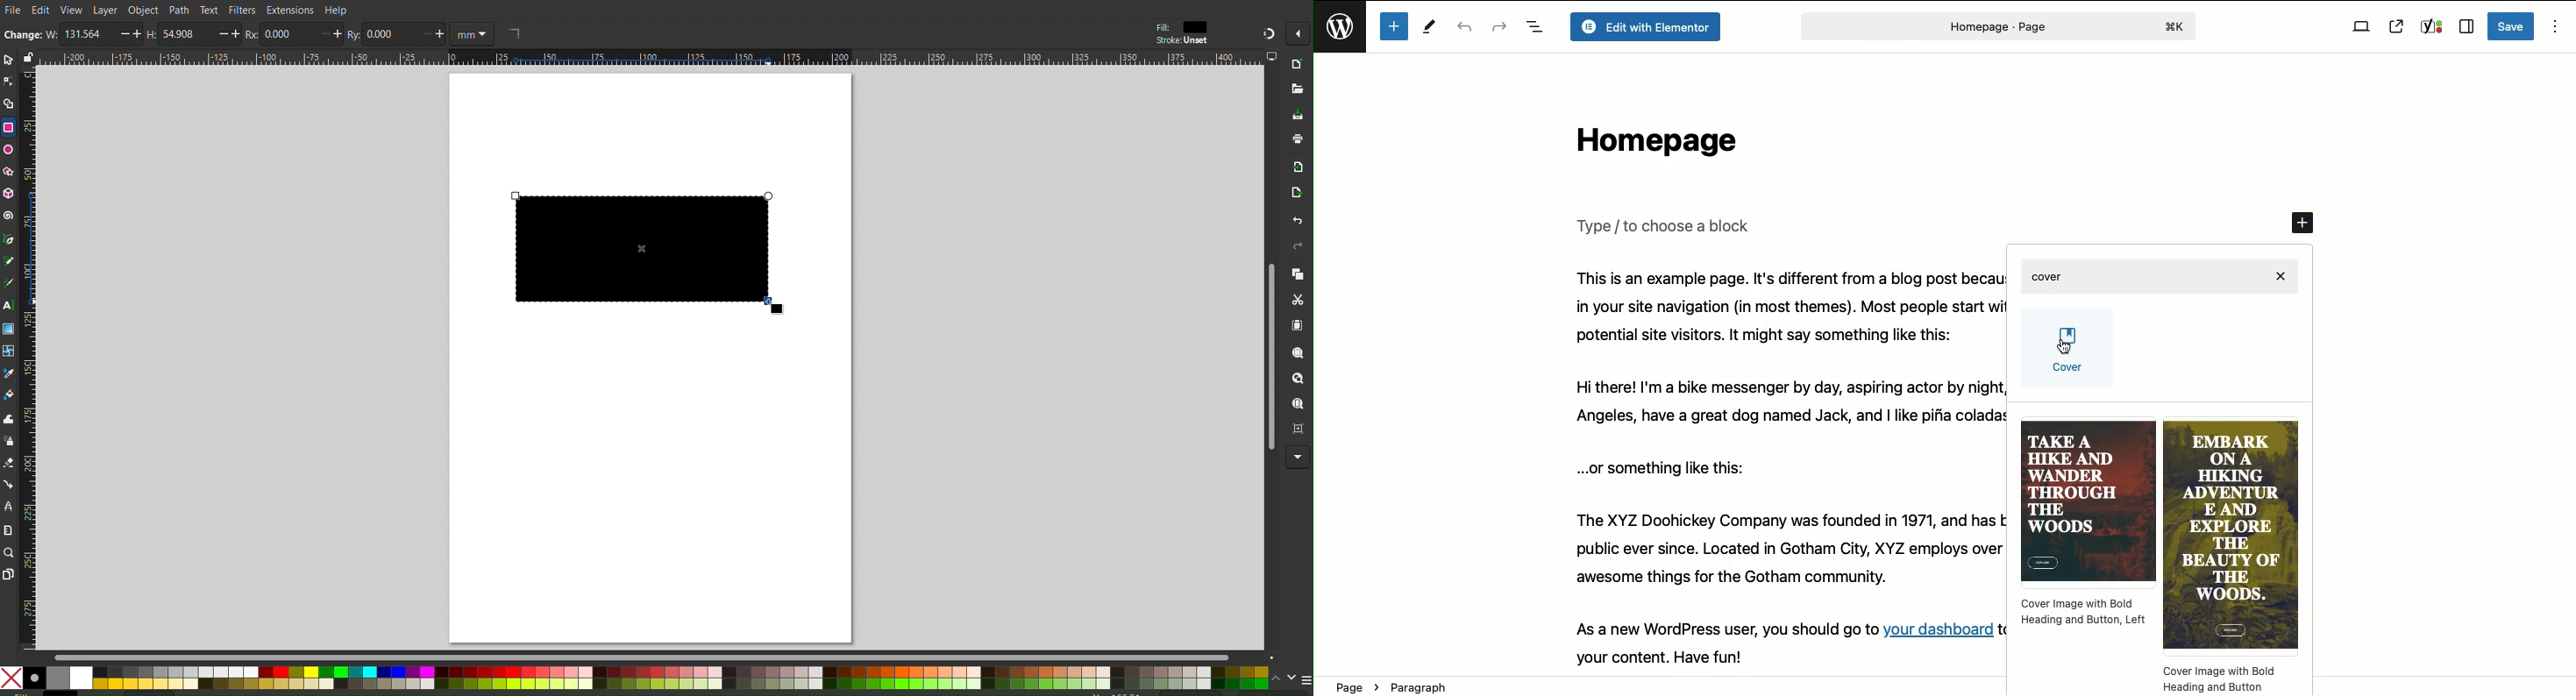 The image size is (2576, 700). What do you see at coordinates (8, 507) in the screenshot?
I see `LPE Tool` at bounding box center [8, 507].